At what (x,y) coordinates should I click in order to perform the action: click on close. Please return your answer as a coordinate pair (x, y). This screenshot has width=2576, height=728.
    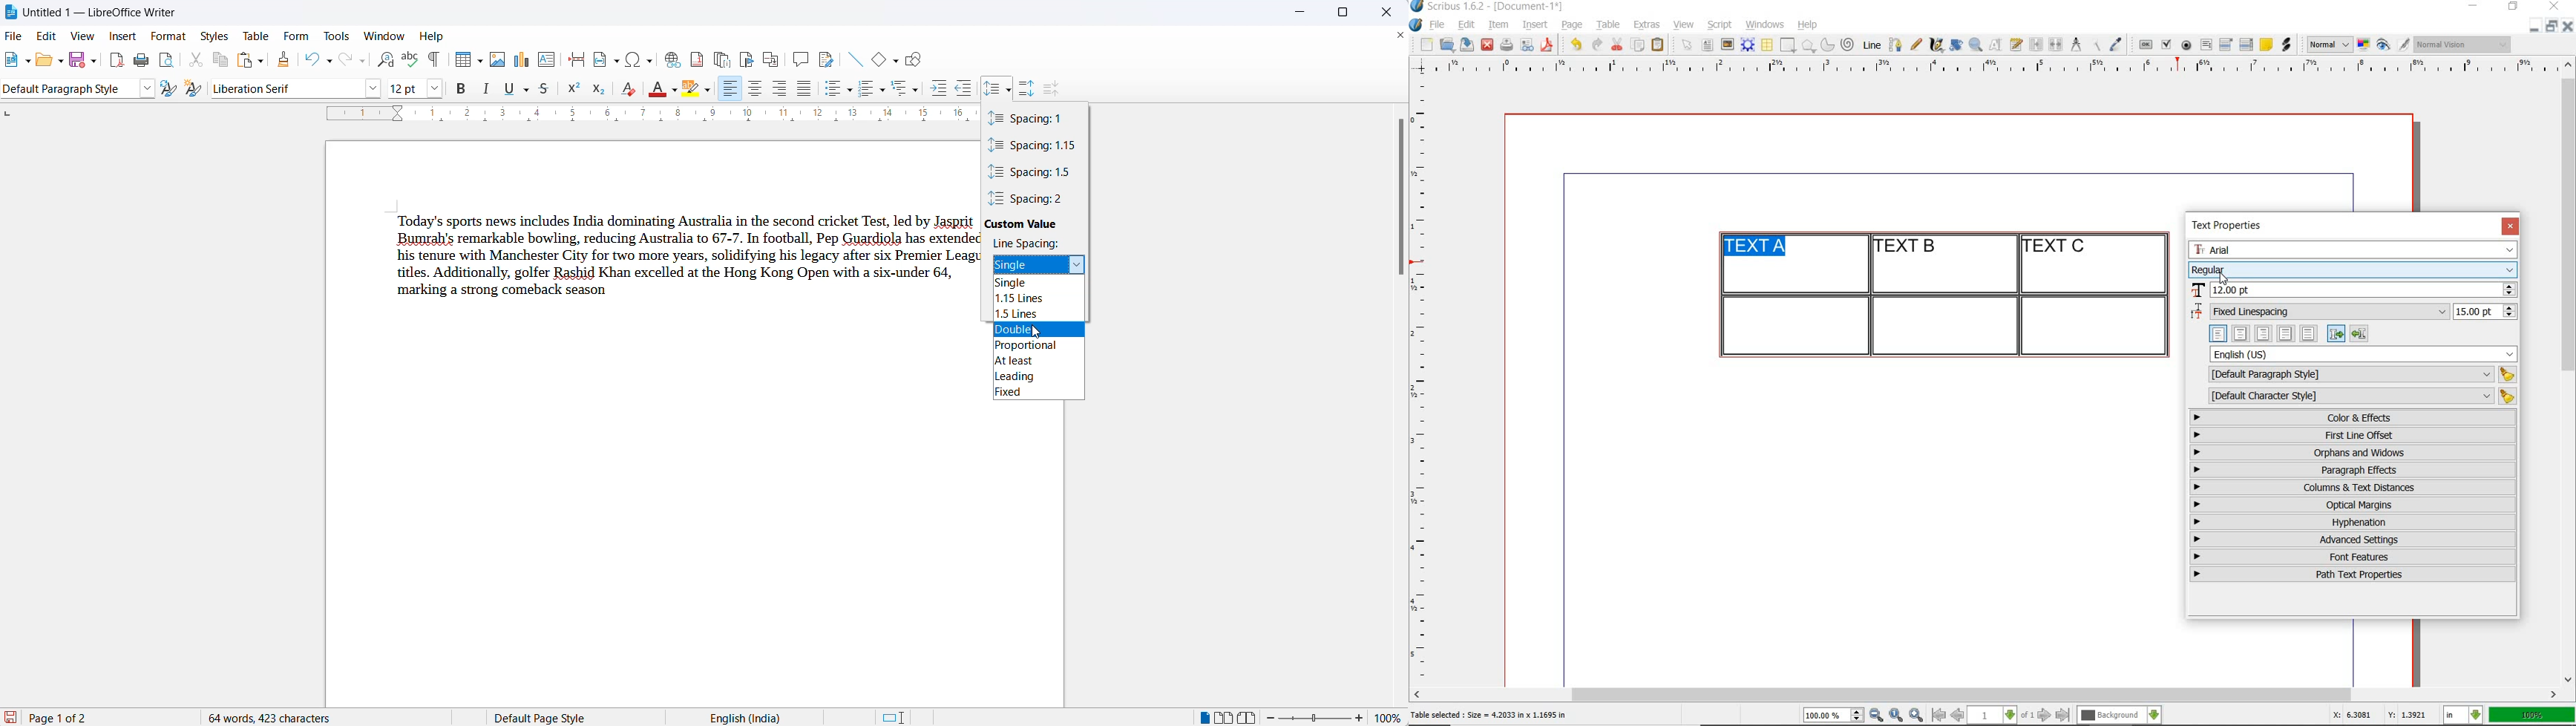
    Looking at the image, I should click on (2568, 26).